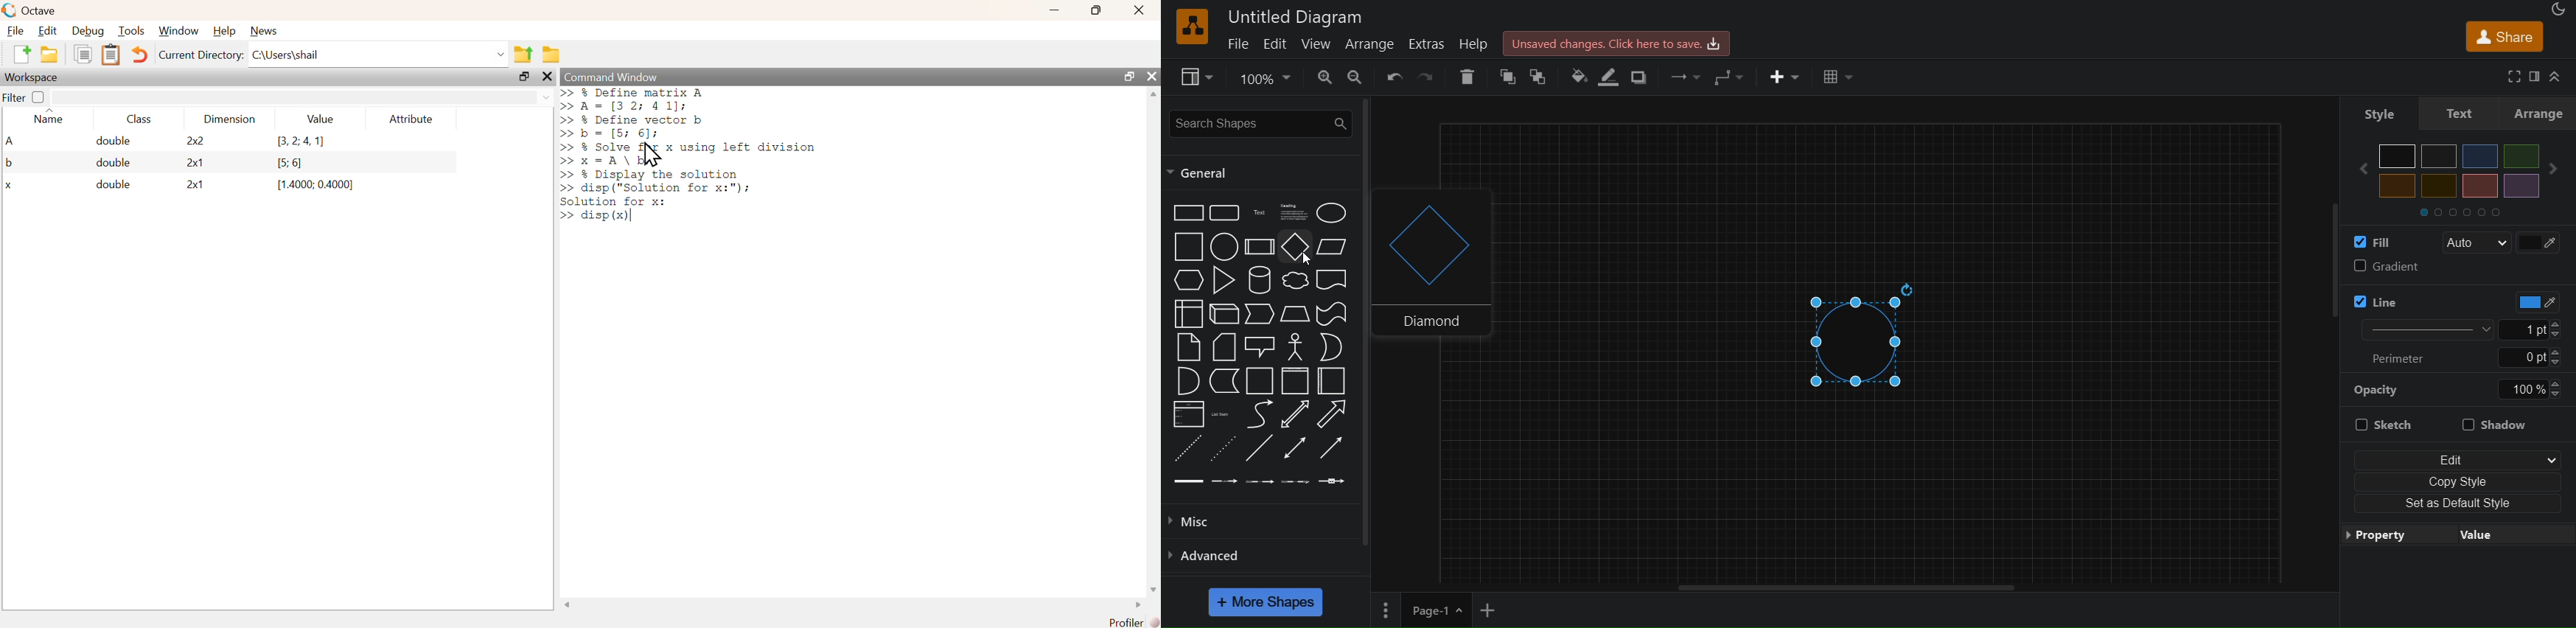 The image size is (2576, 644). Describe the element at coordinates (2398, 186) in the screenshot. I see `yellow color` at that location.